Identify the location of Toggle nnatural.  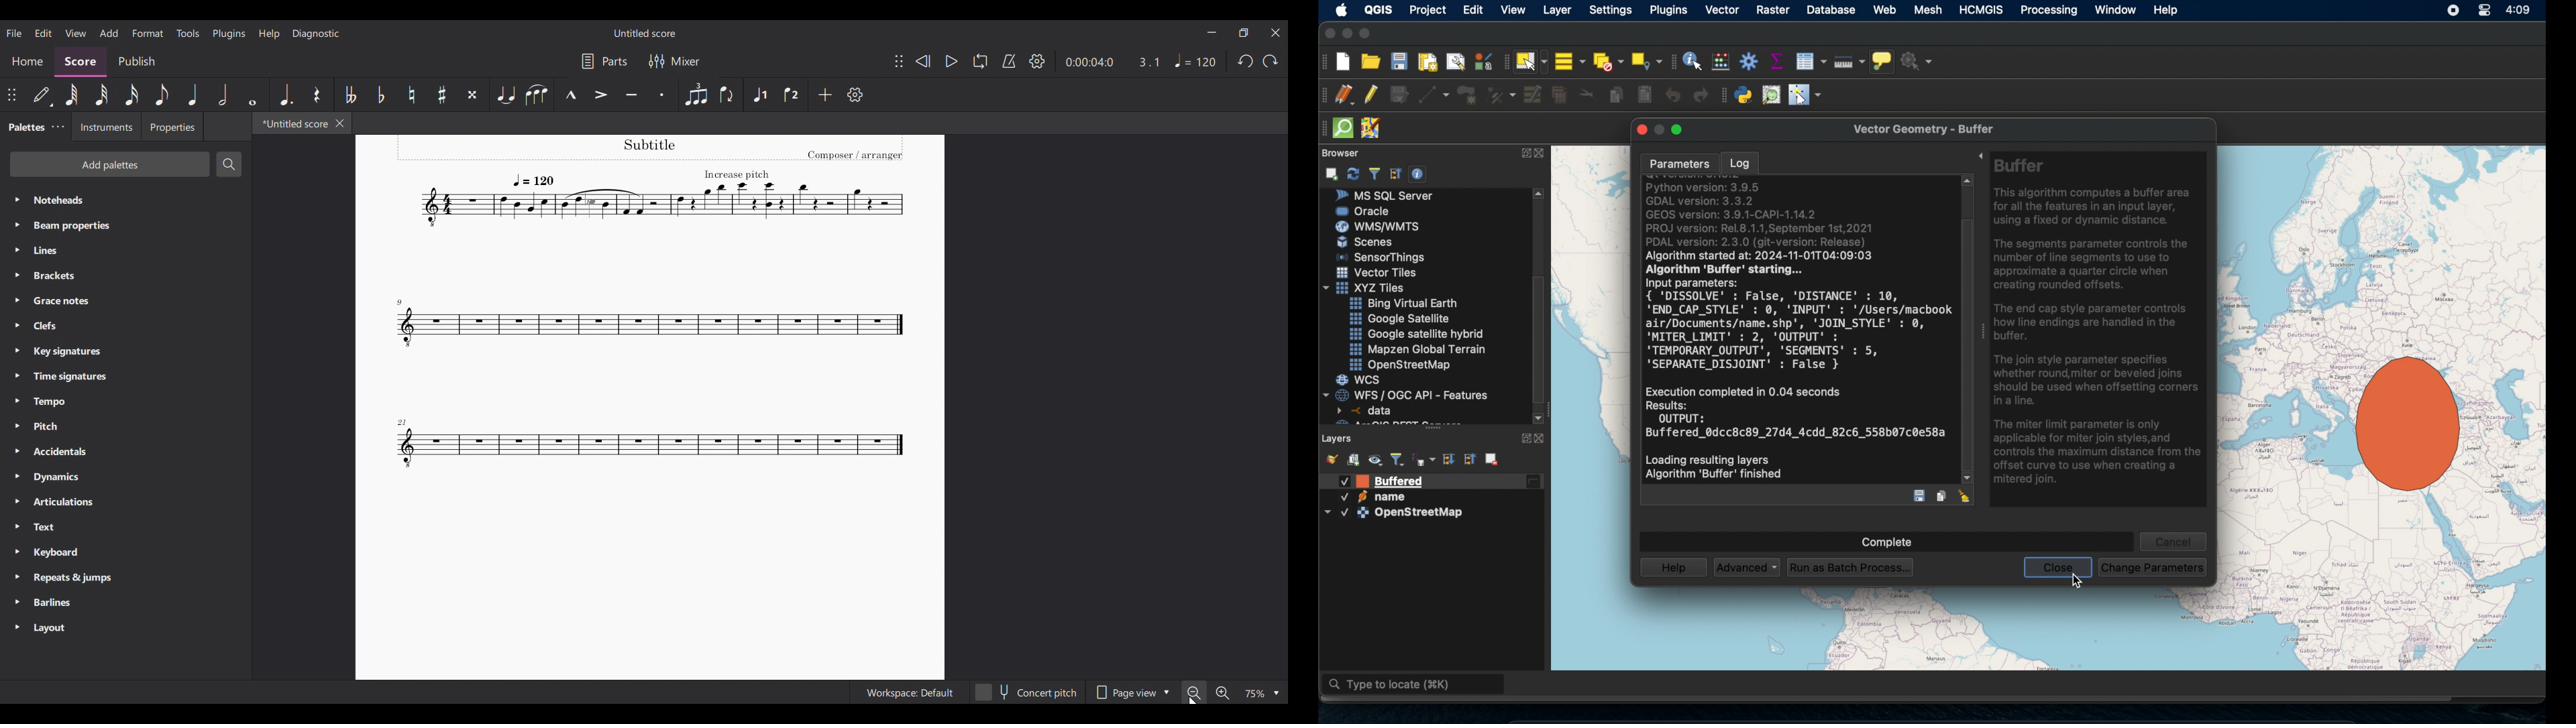
(412, 95).